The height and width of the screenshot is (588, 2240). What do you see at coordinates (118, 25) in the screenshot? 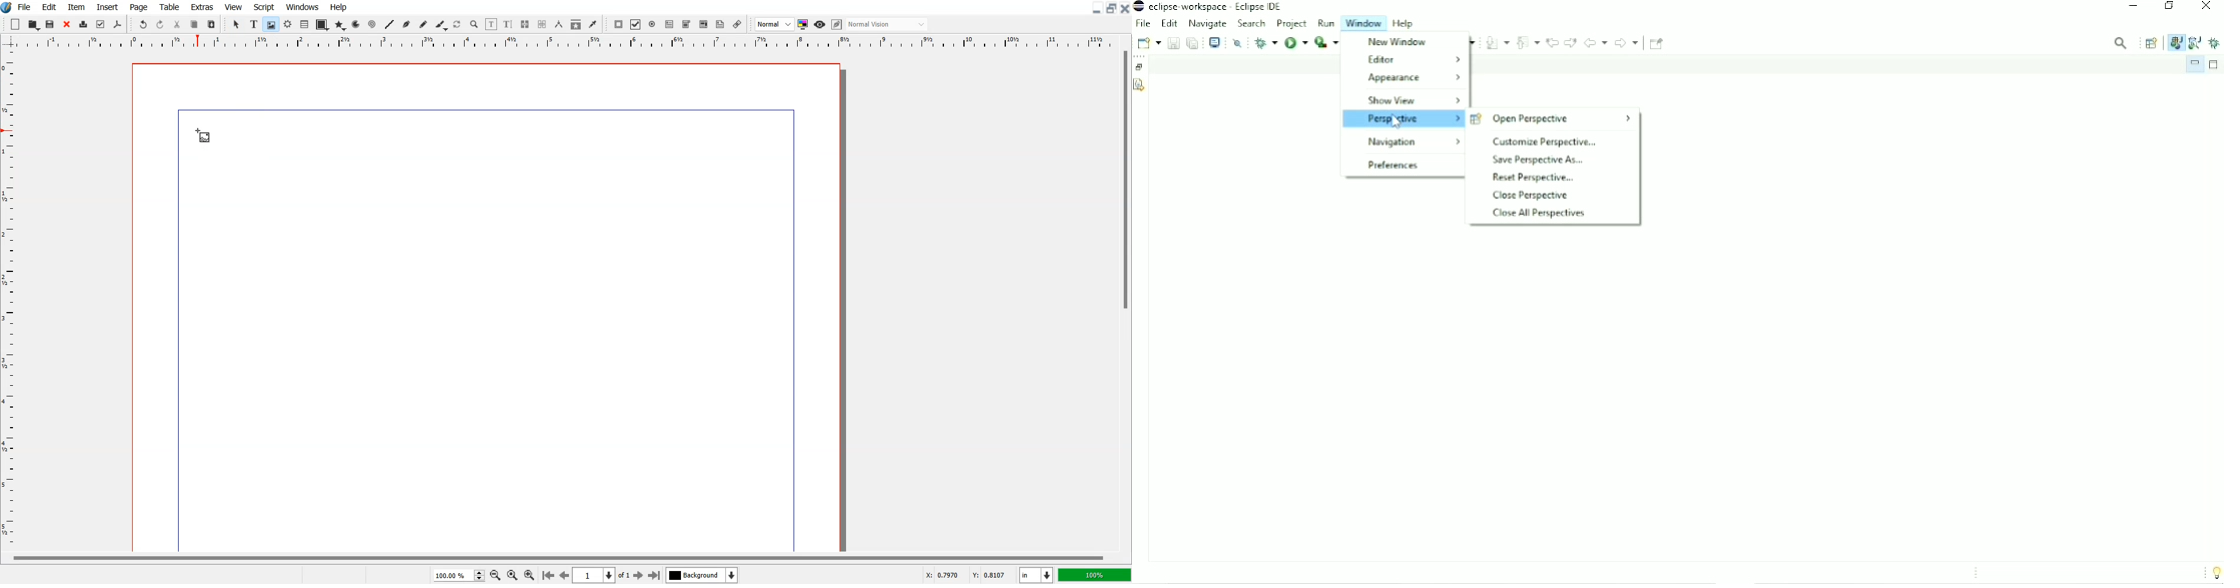
I see `Save As PDF` at bounding box center [118, 25].